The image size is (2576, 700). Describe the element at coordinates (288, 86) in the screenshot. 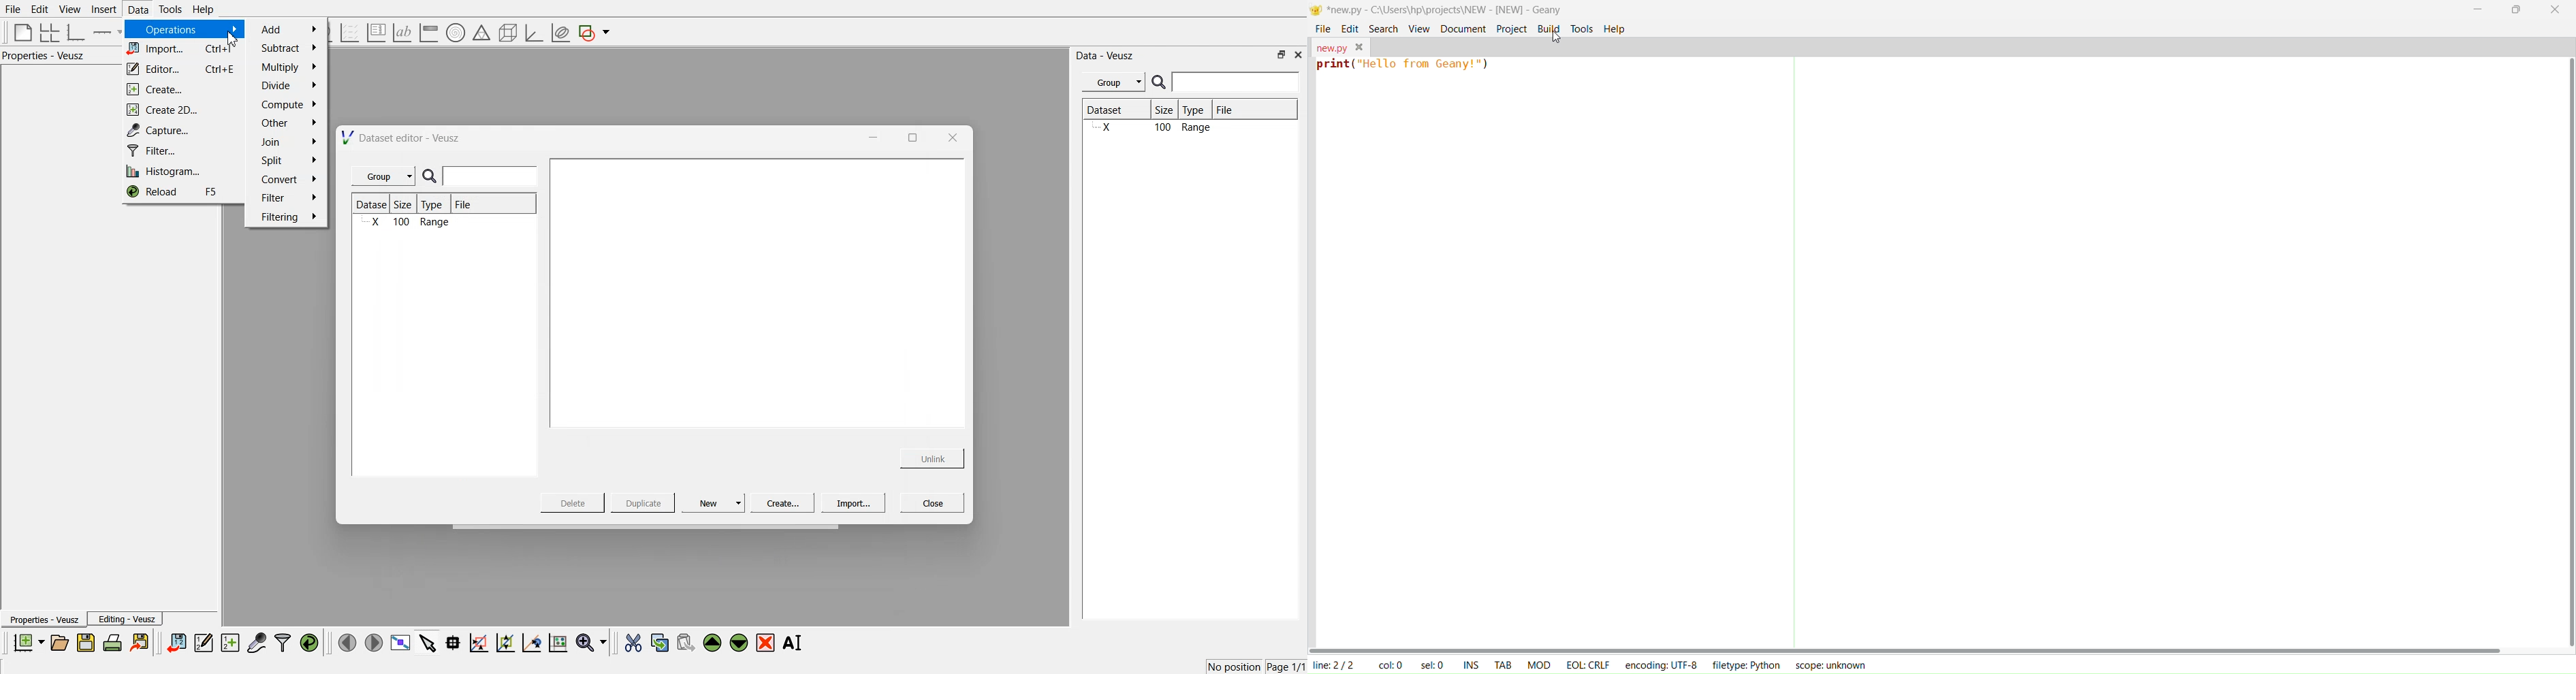

I see `Divide` at that location.